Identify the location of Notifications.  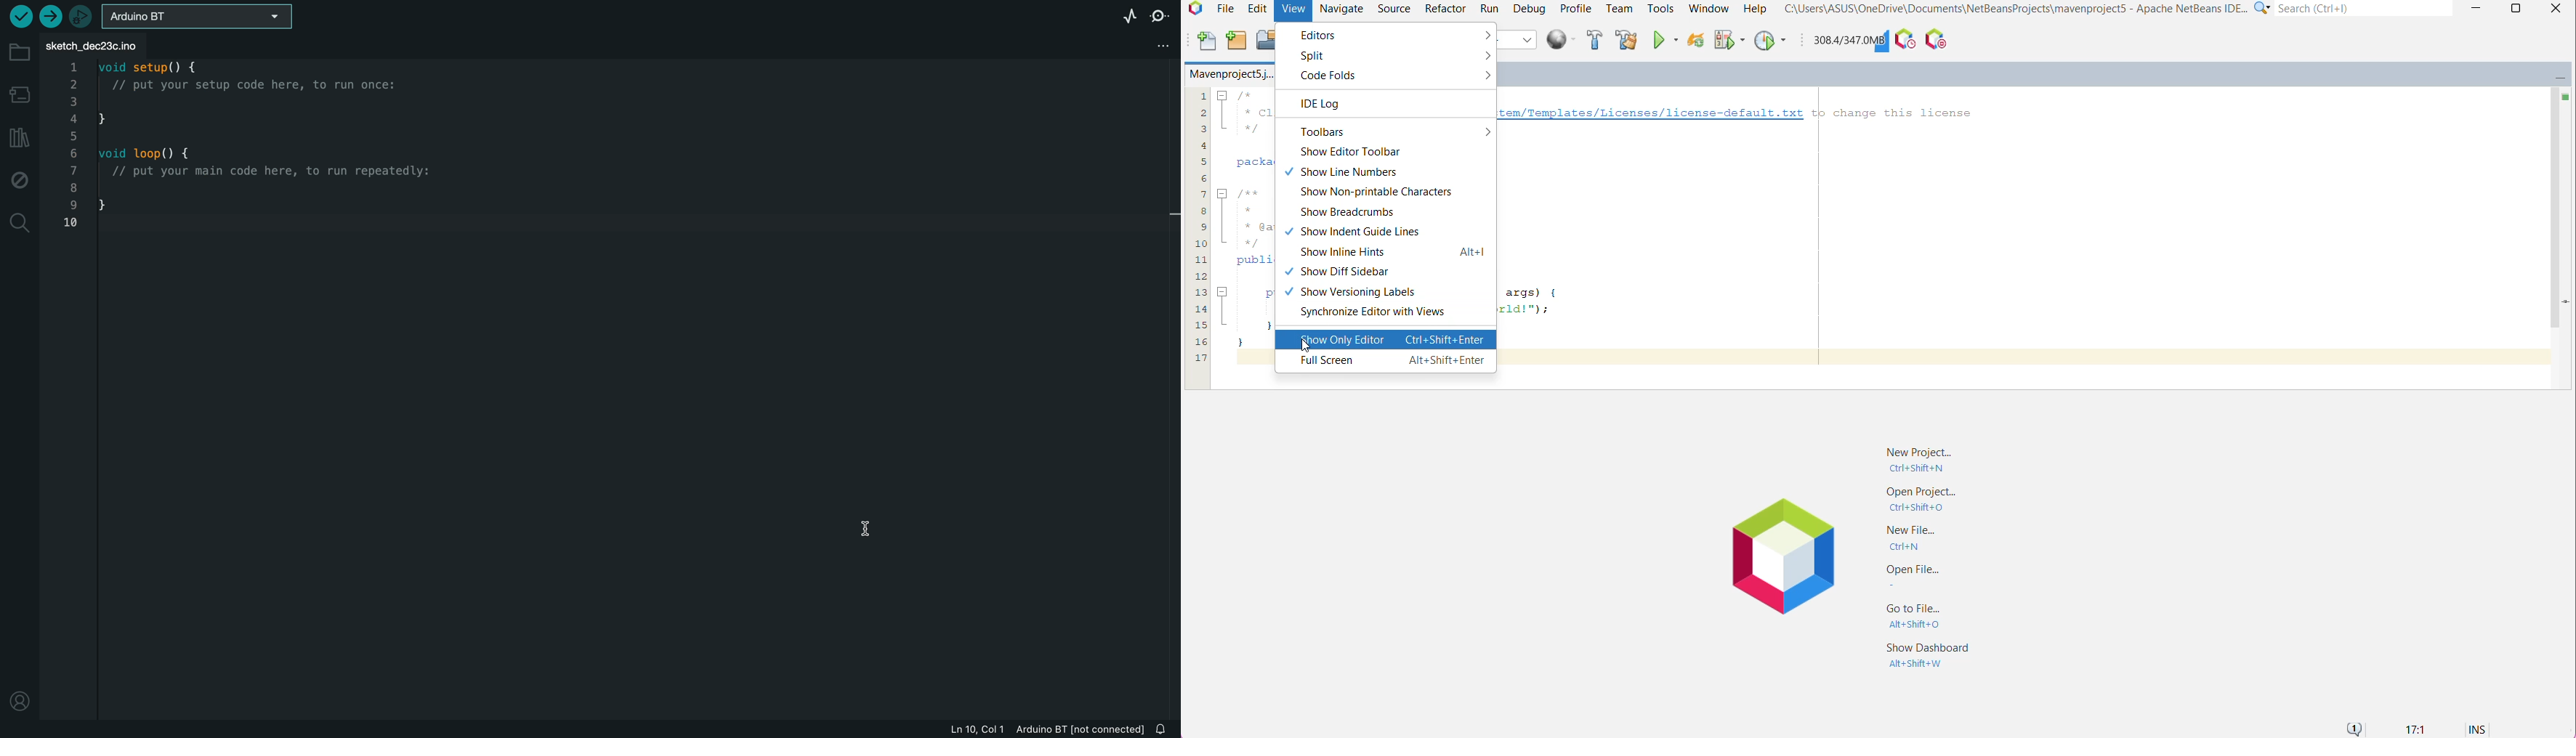
(2366, 728).